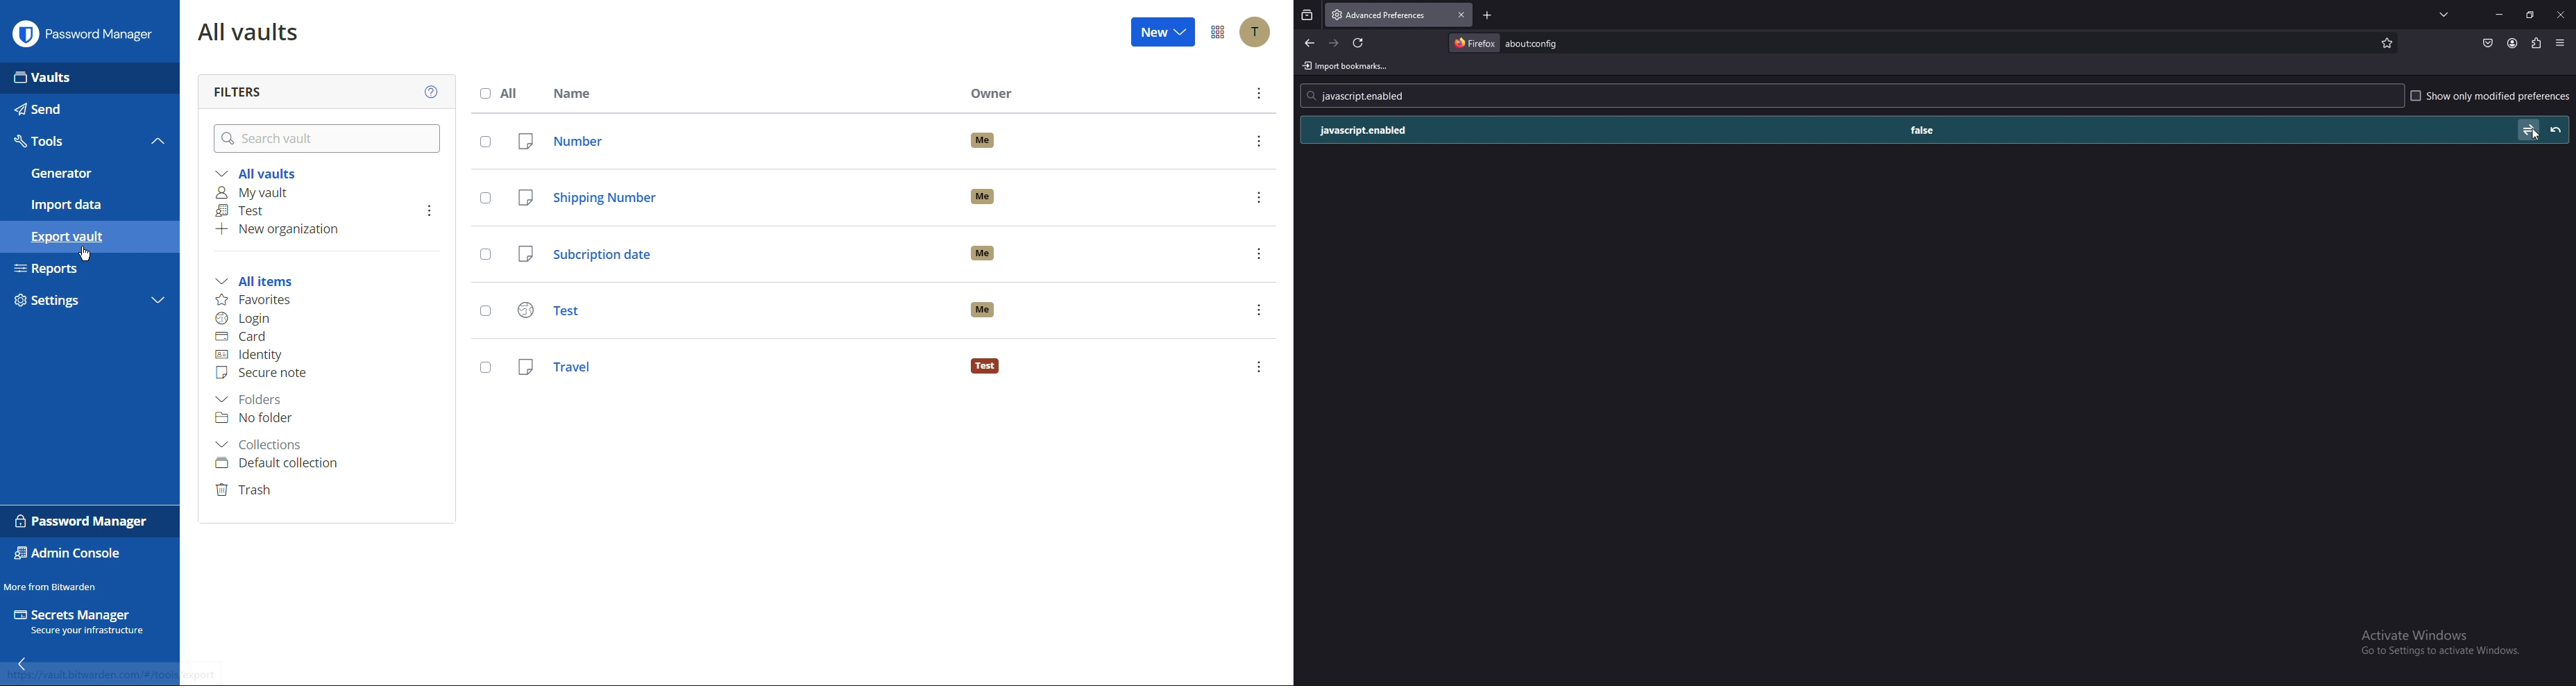 This screenshot has height=700, width=2576. What do you see at coordinates (1535, 42) in the screenshot?
I see `search item` at bounding box center [1535, 42].